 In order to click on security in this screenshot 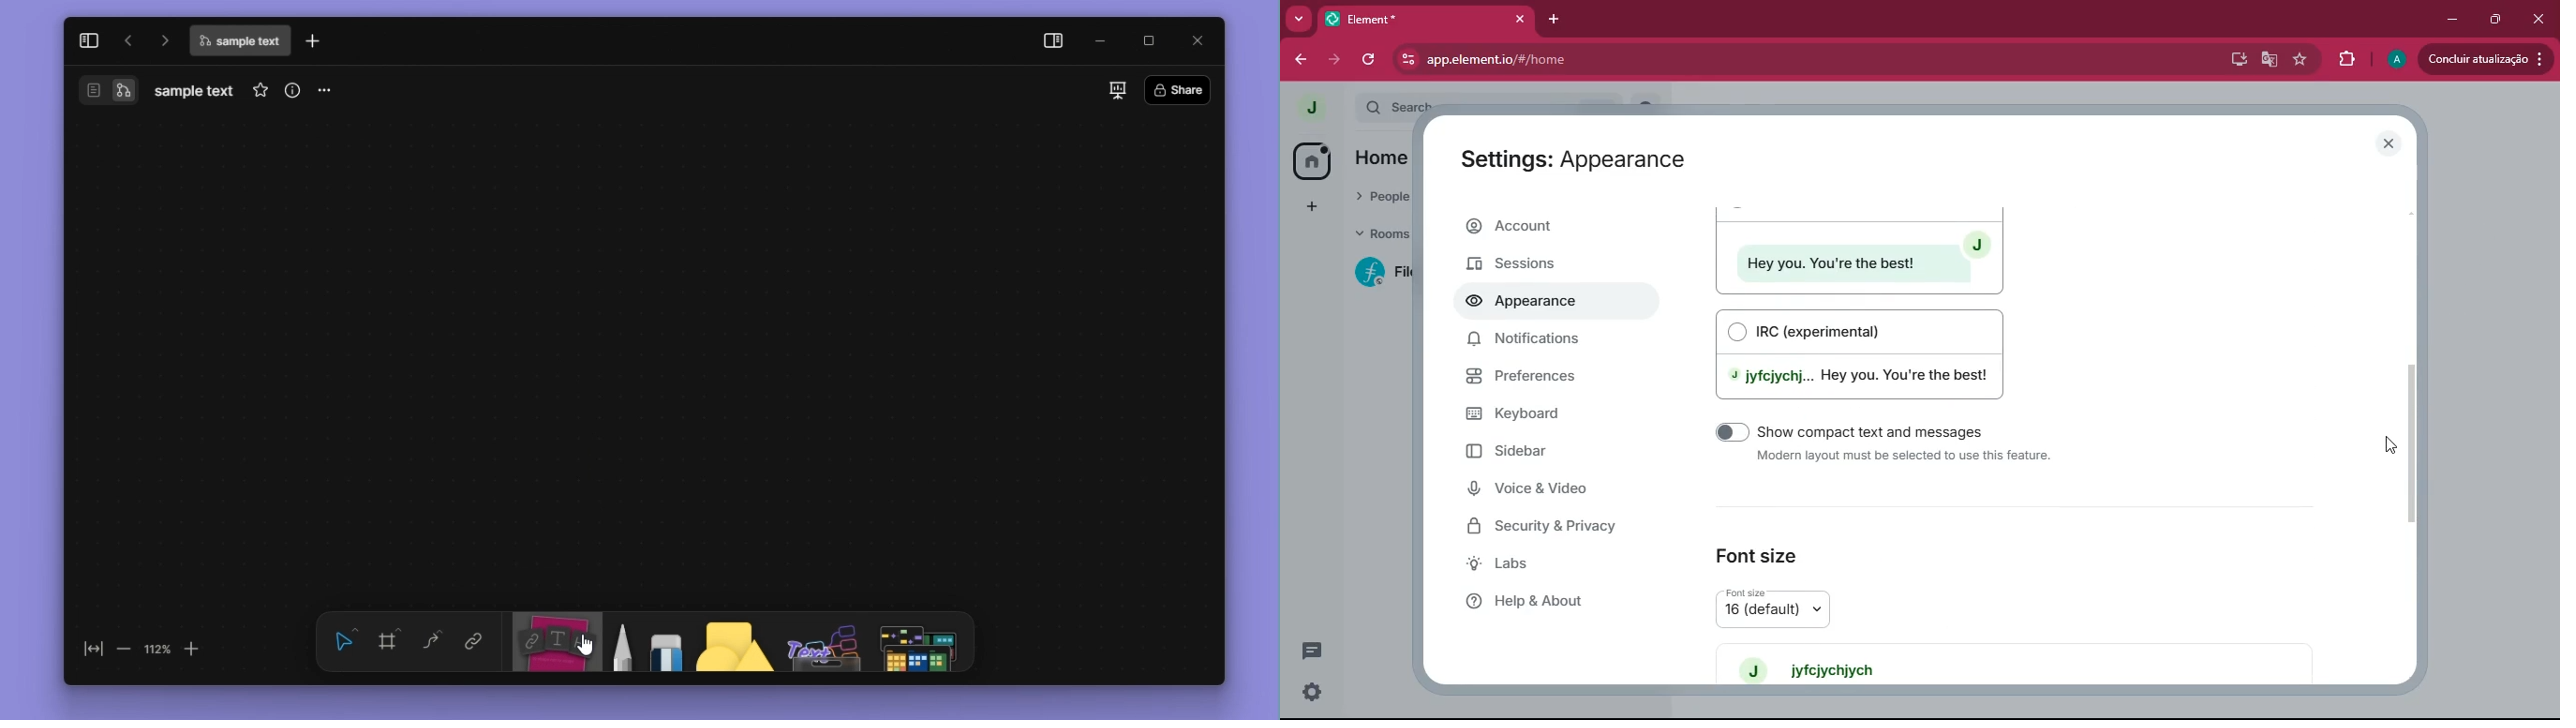, I will do `click(1557, 529)`.